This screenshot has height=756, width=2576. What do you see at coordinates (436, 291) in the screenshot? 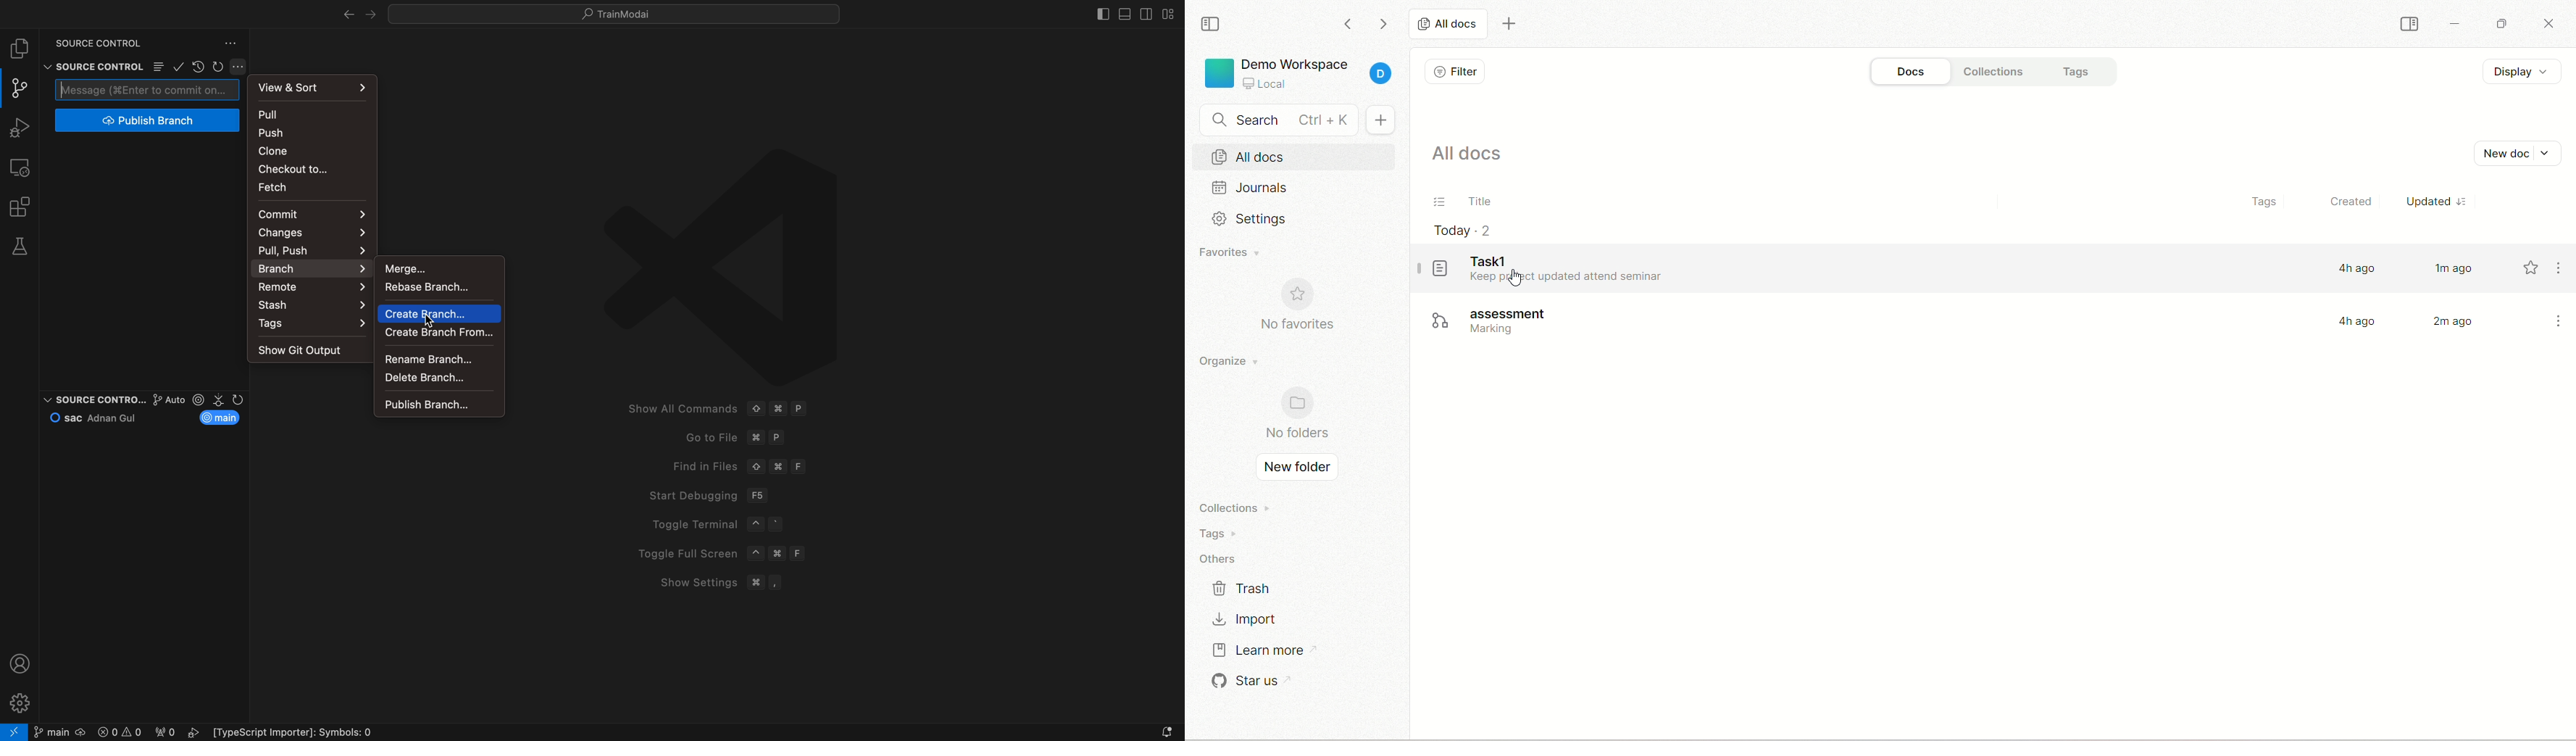
I see `rebase` at bounding box center [436, 291].